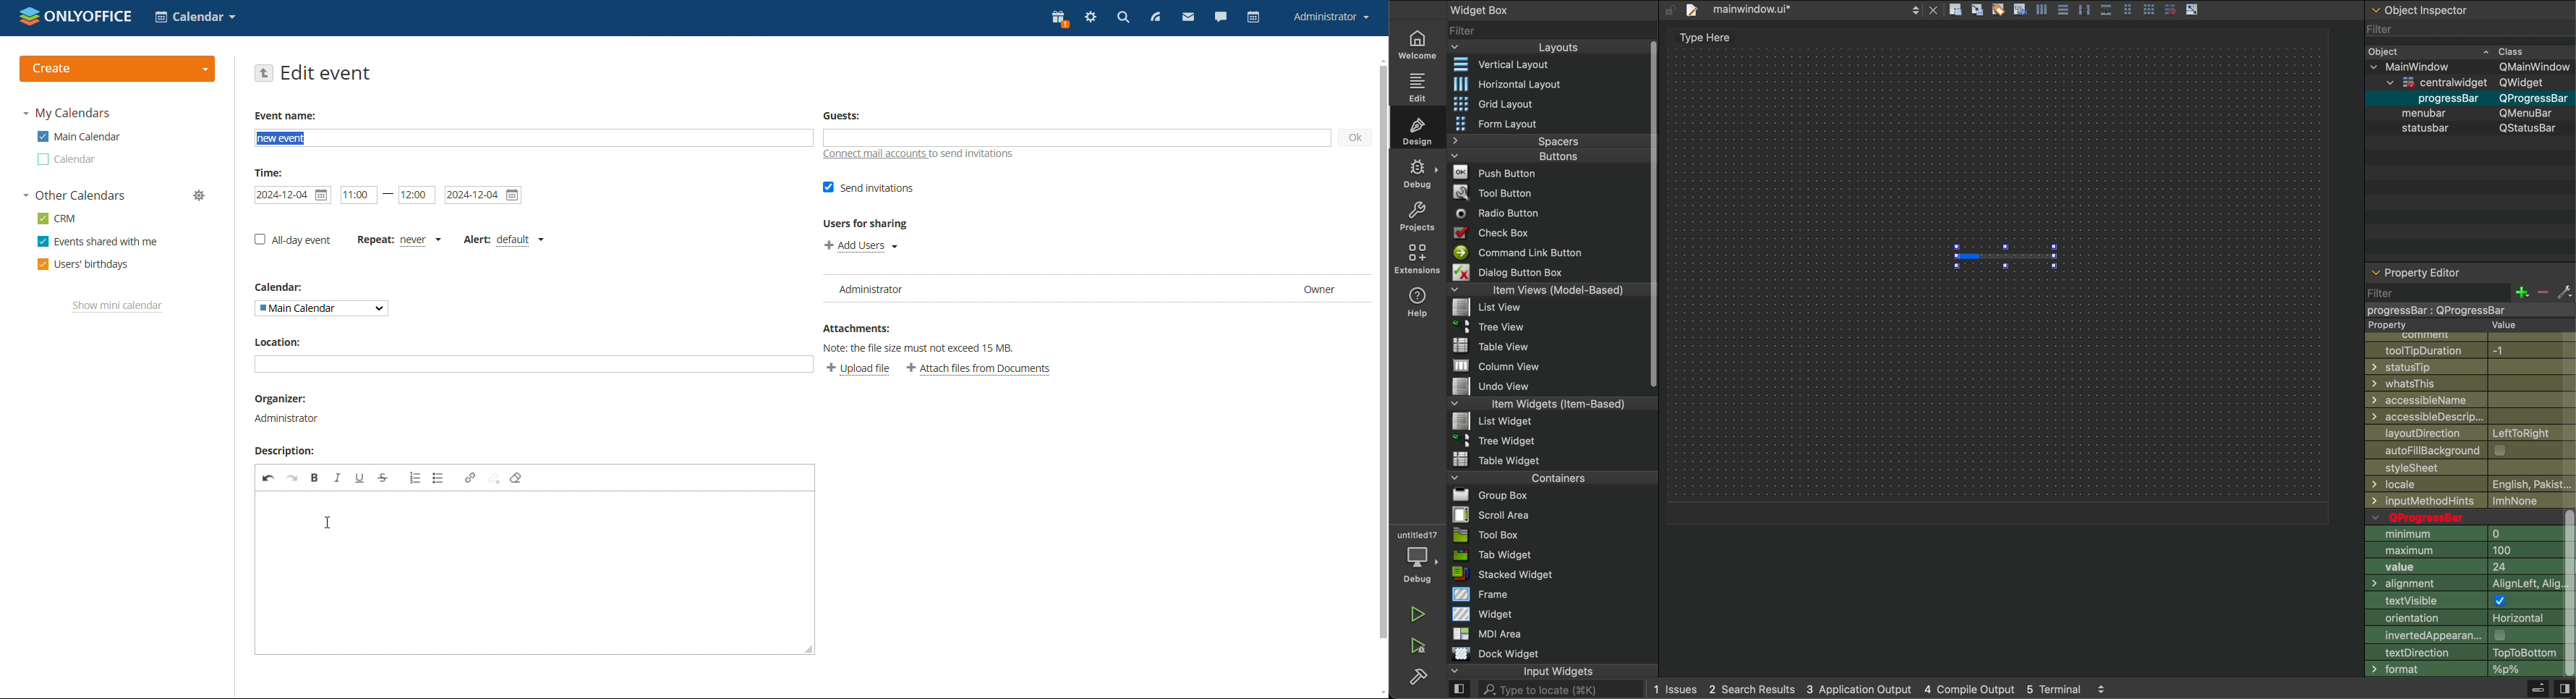 The height and width of the screenshot is (700, 2576). I want to click on go back, so click(265, 73).